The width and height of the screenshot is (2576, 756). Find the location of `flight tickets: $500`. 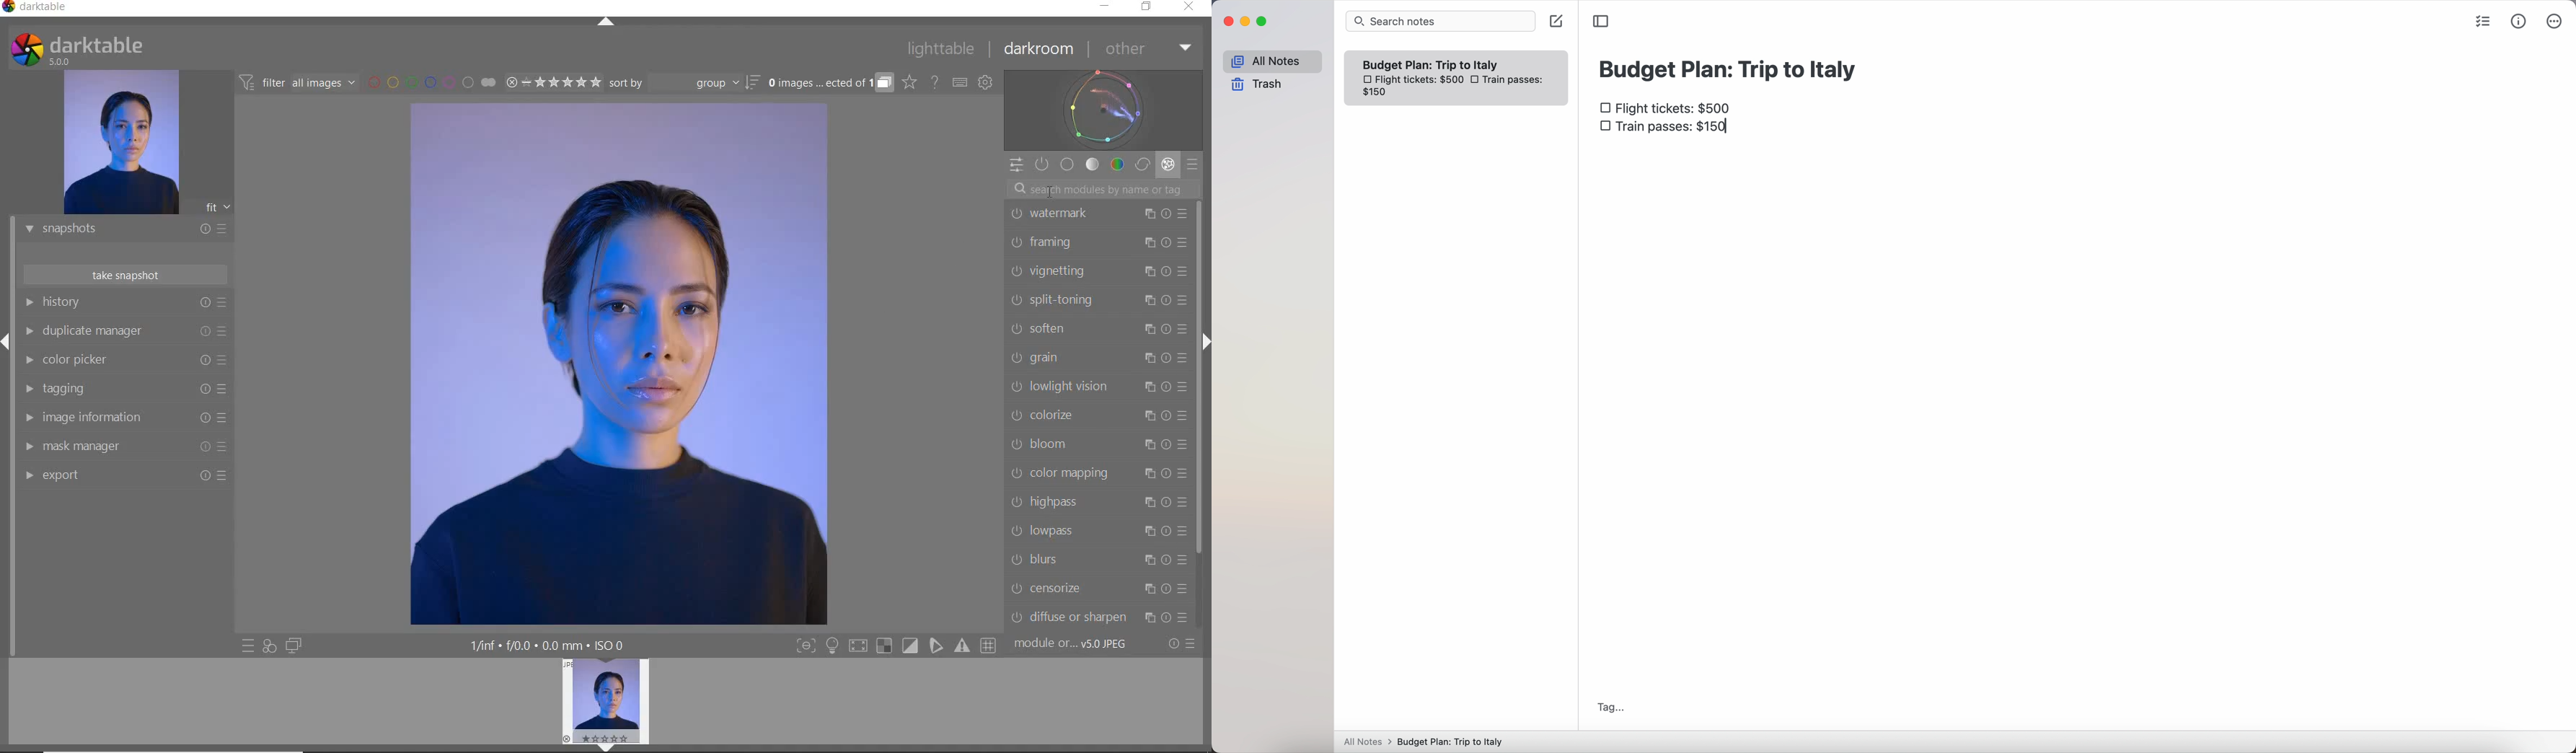

flight tickets: $500 is located at coordinates (1412, 81).